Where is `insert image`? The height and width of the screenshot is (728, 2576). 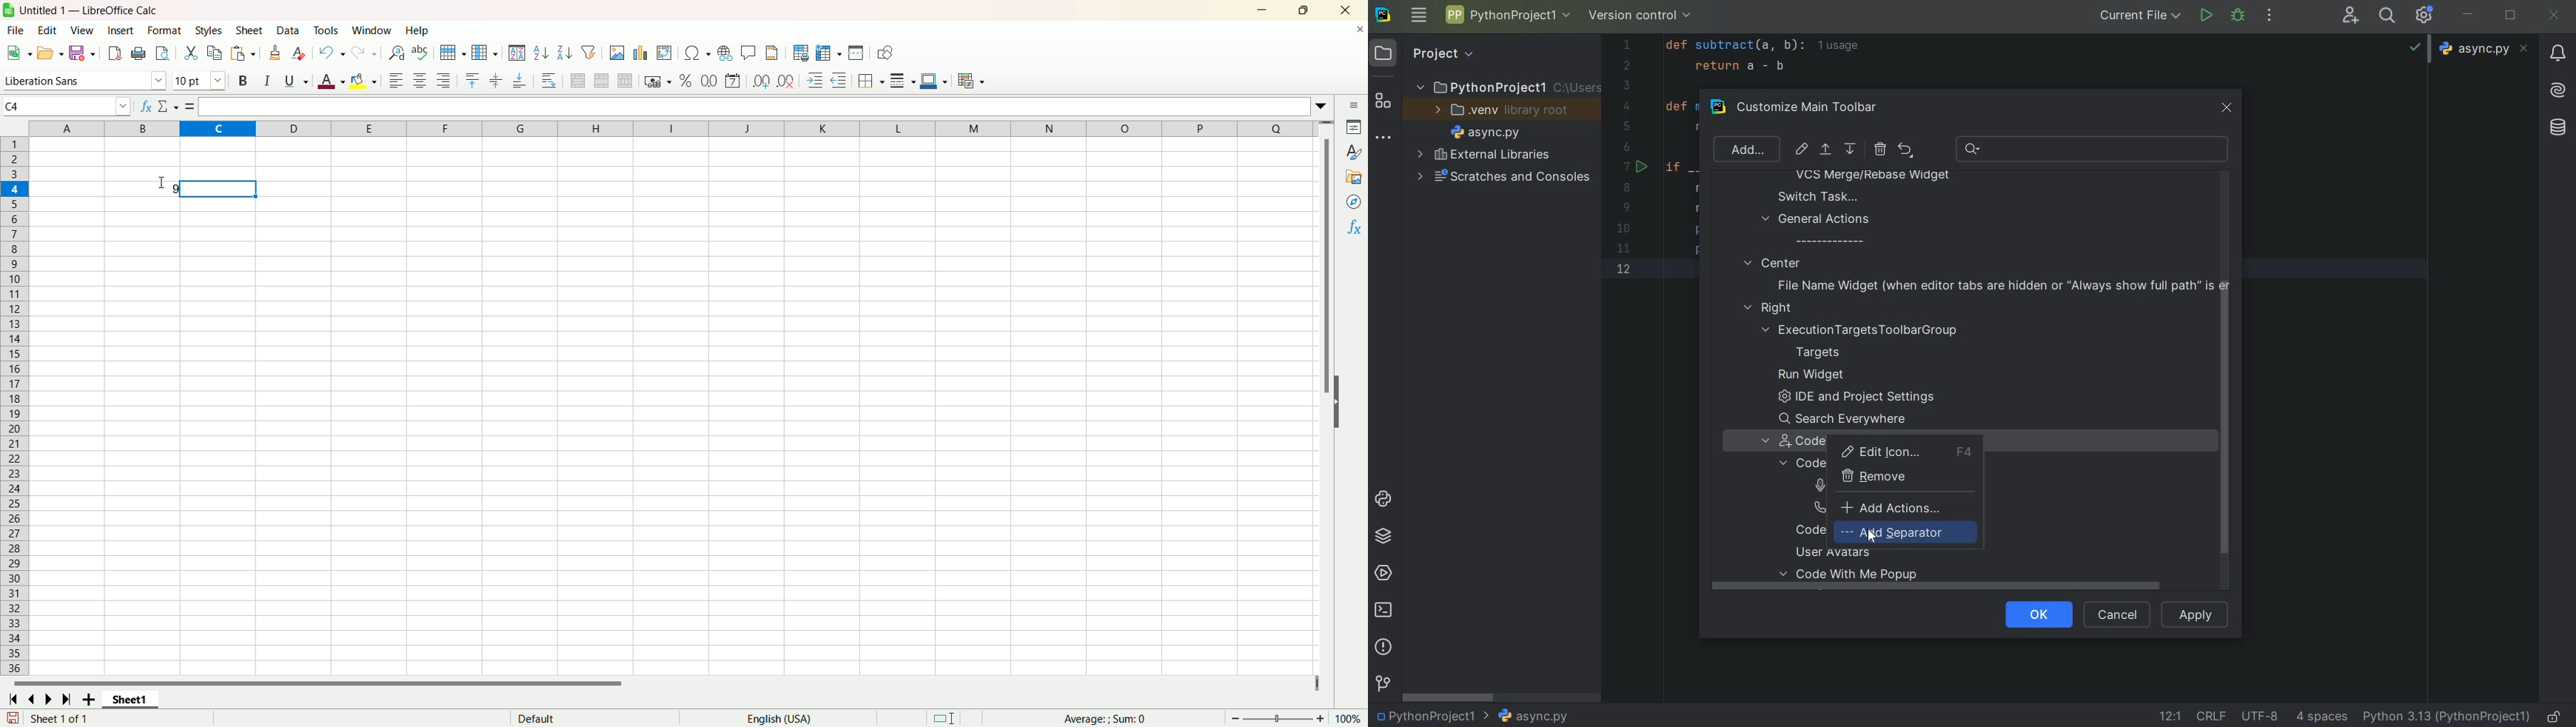 insert image is located at coordinates (665, 54).